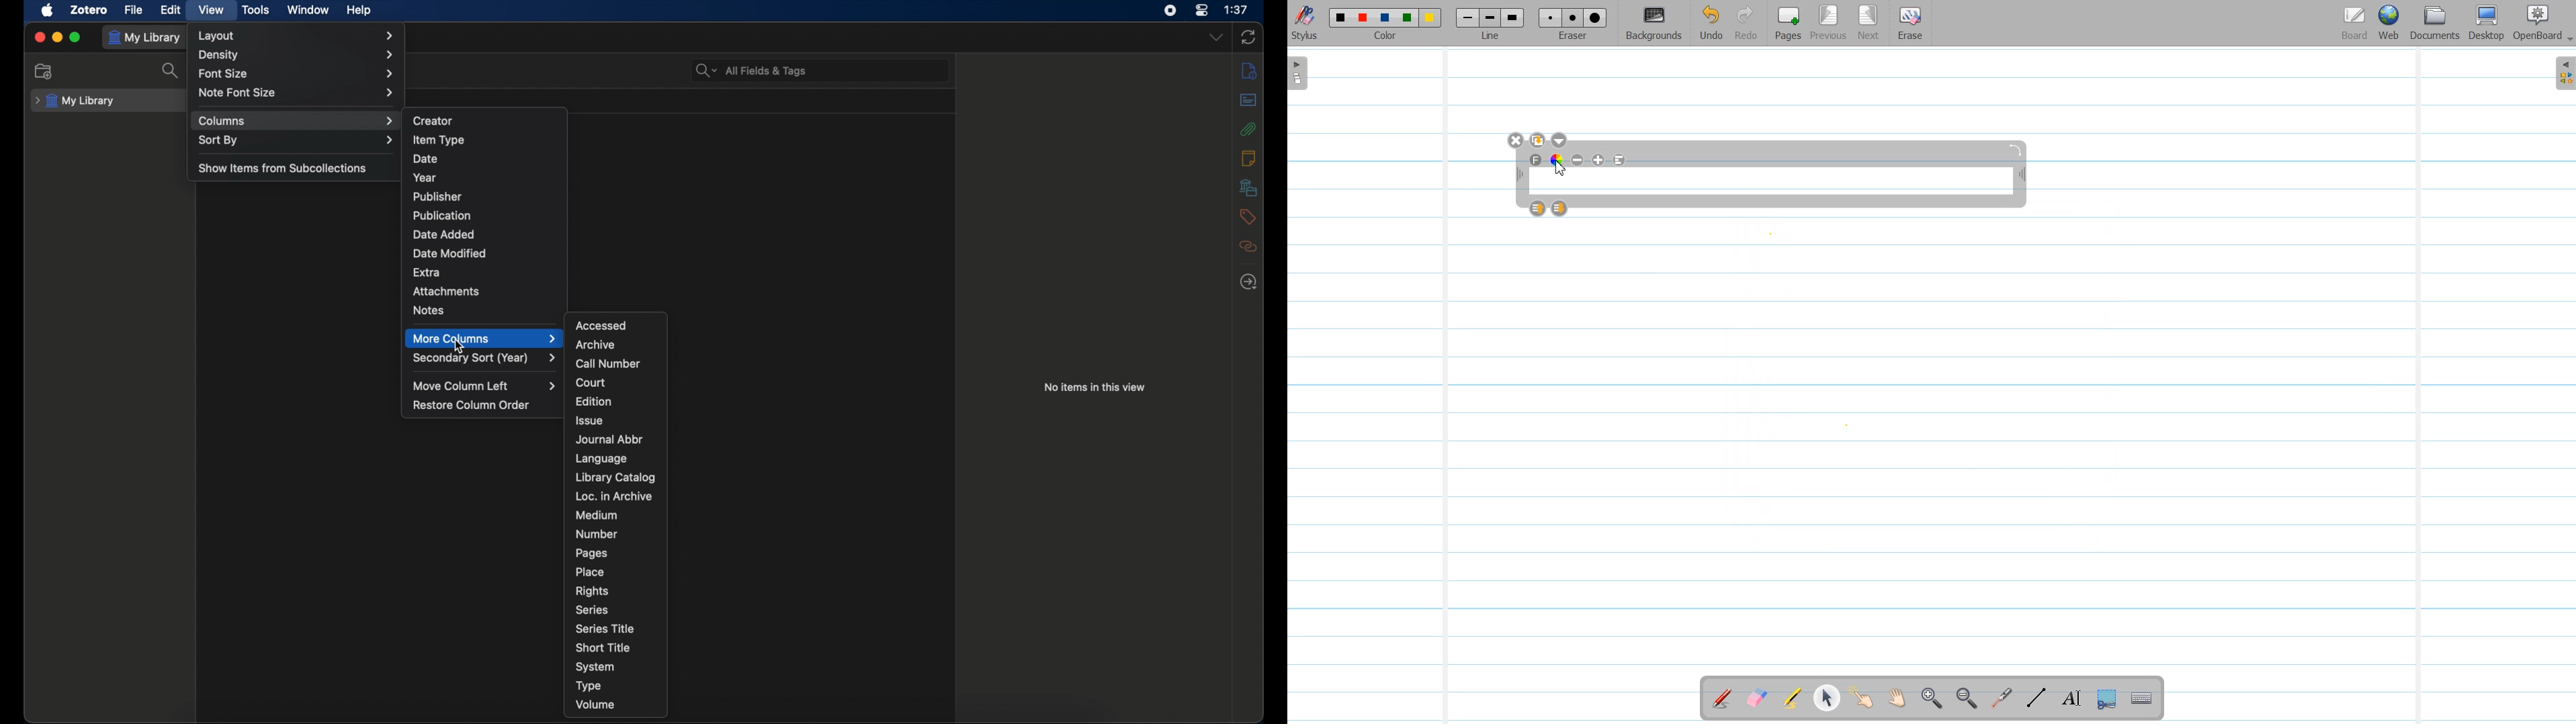 The image size is (2576, 728). Describe the element at coordinates (172, 10) in the screenshot. I see `edit` at that location.